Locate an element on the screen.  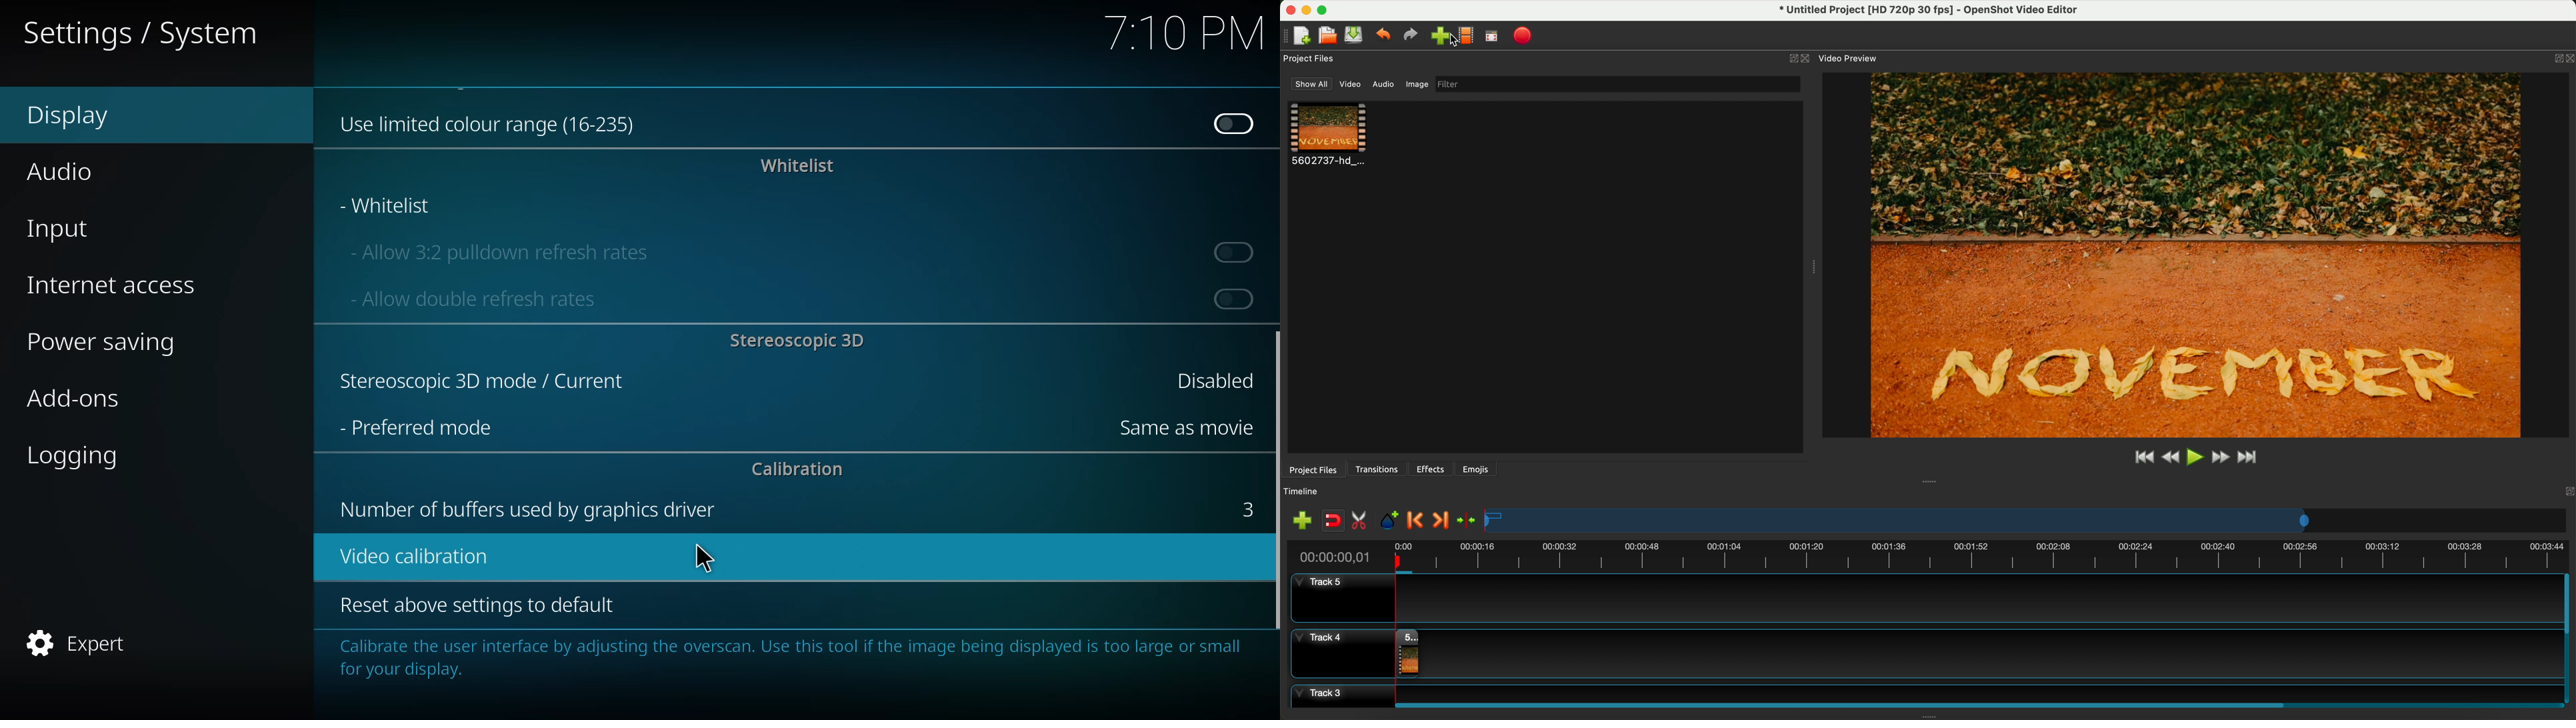
effects is located at coordinates (1431, 469).